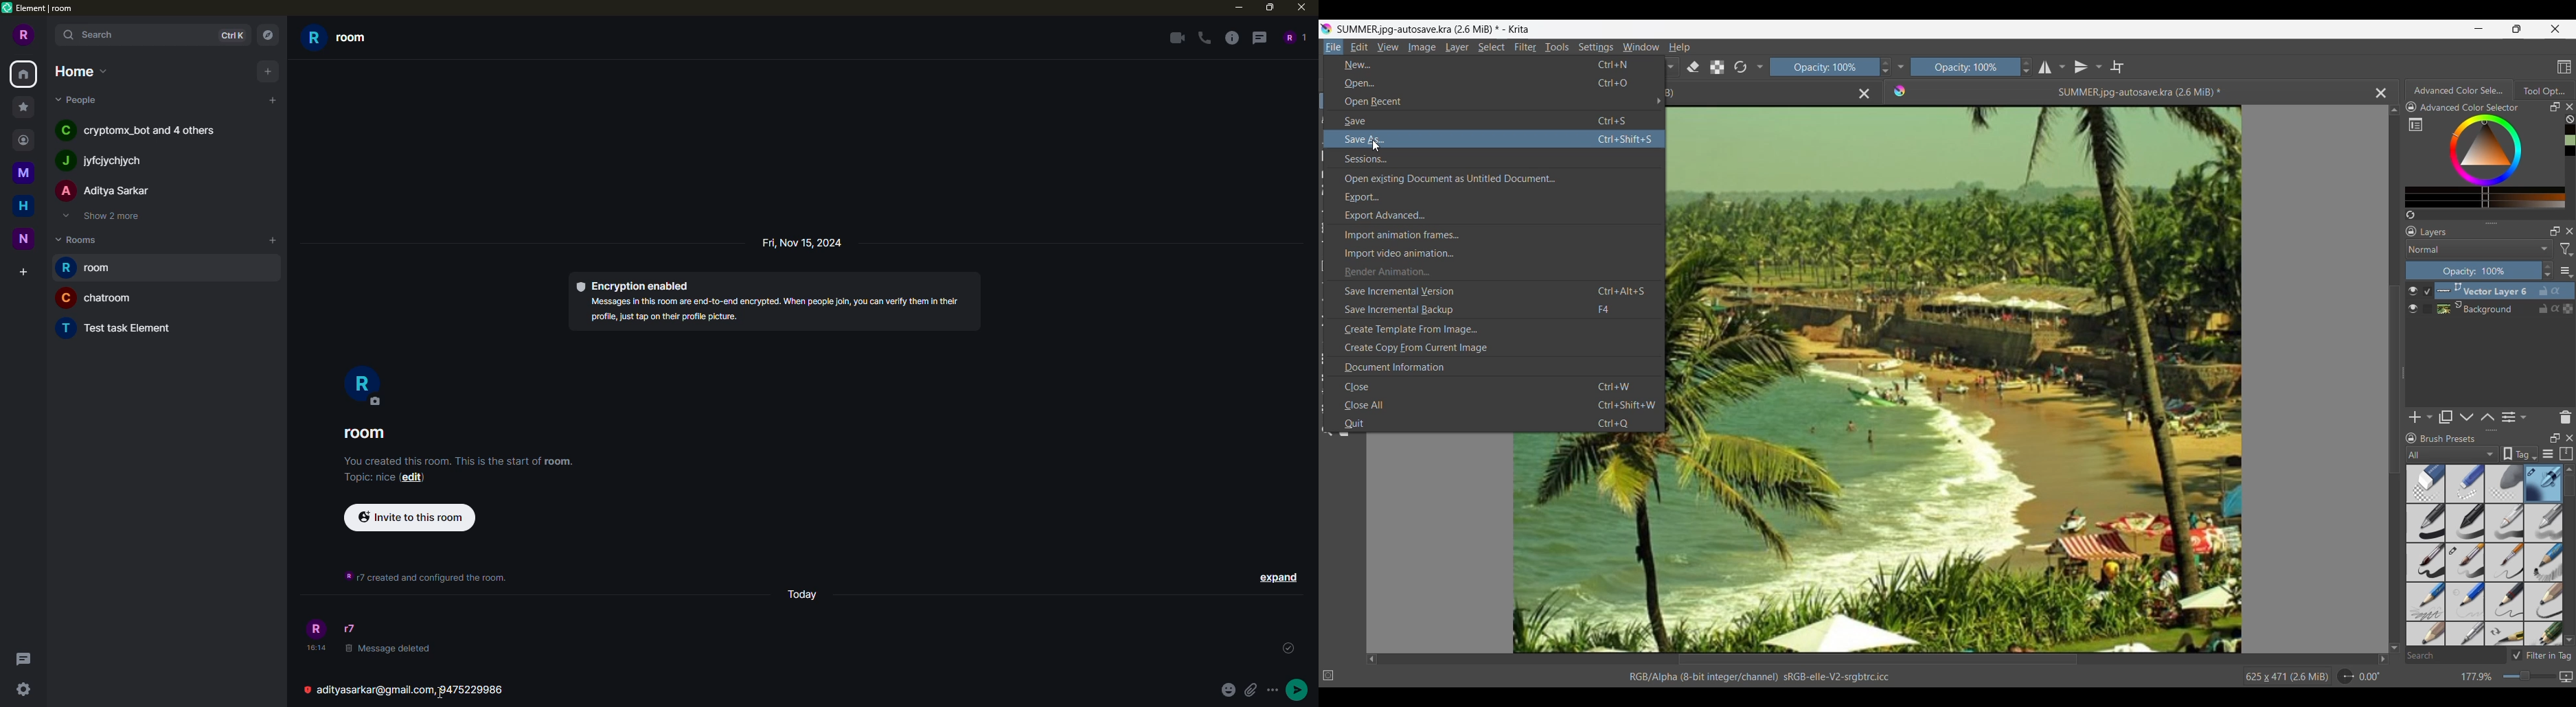 This screenshot has height=728, width=2576. I want to click on Title of current layer, so click(2433, 232).